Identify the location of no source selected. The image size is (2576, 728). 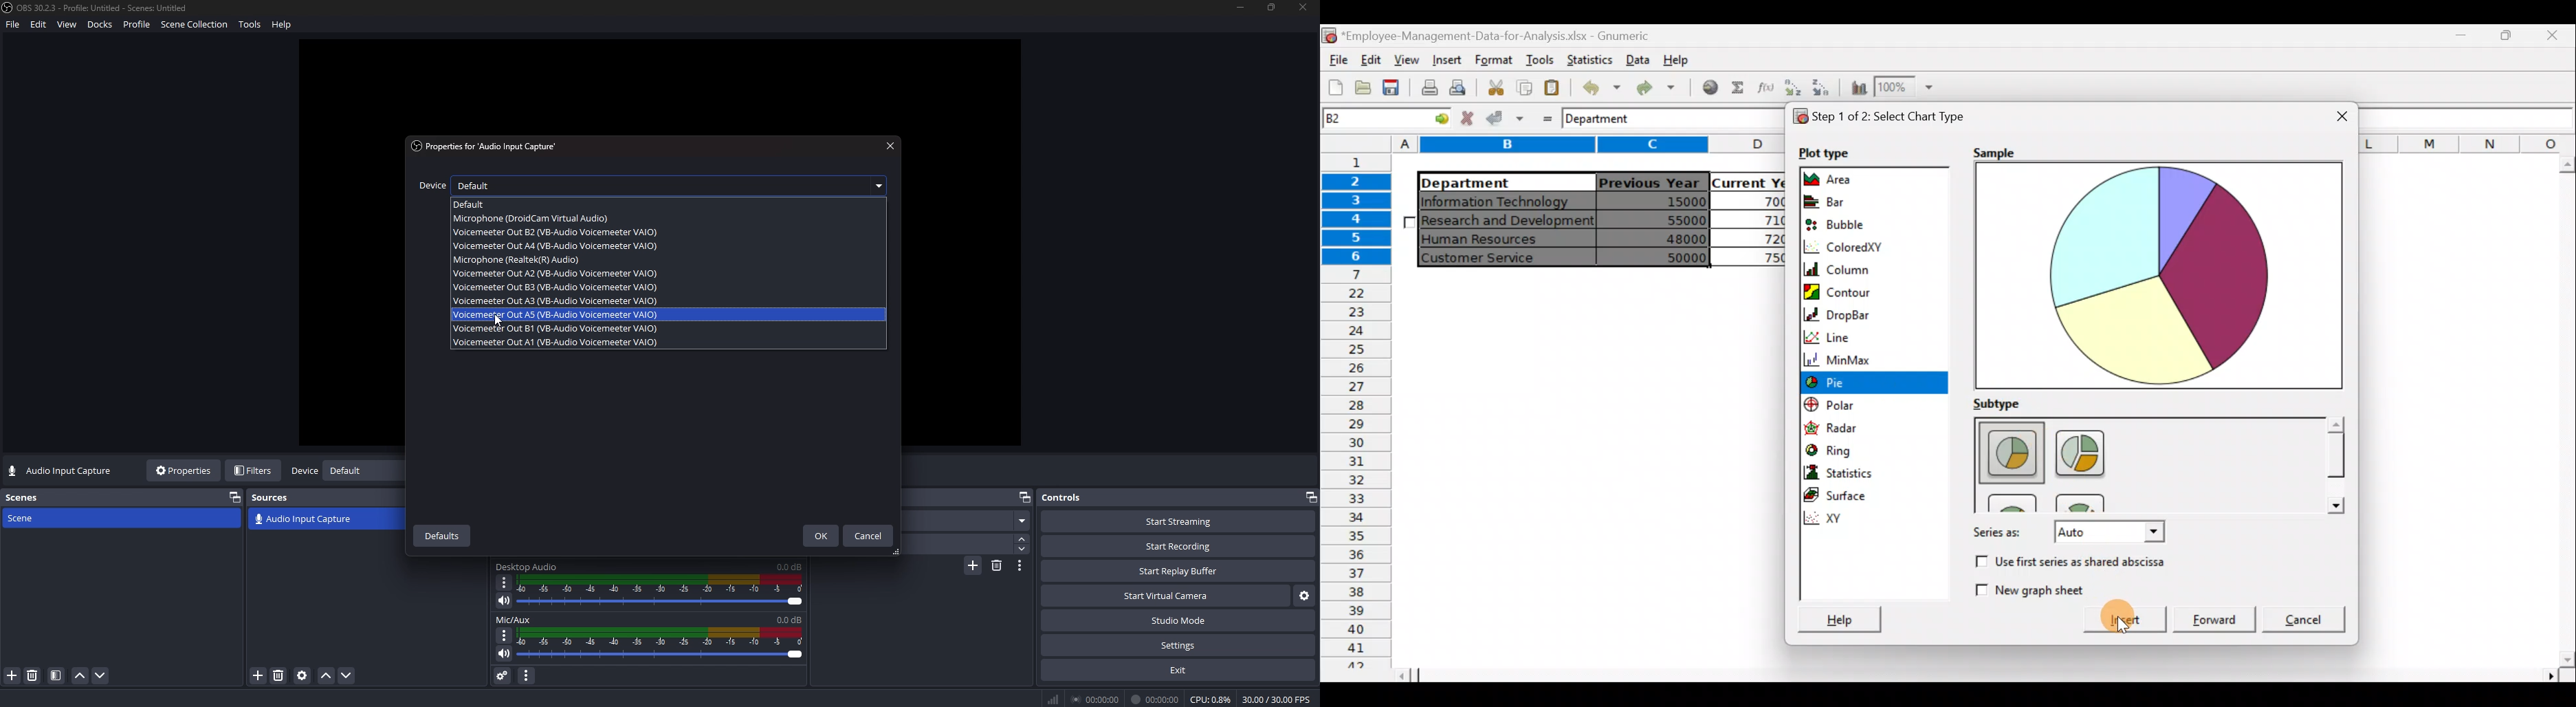
(61, 471).